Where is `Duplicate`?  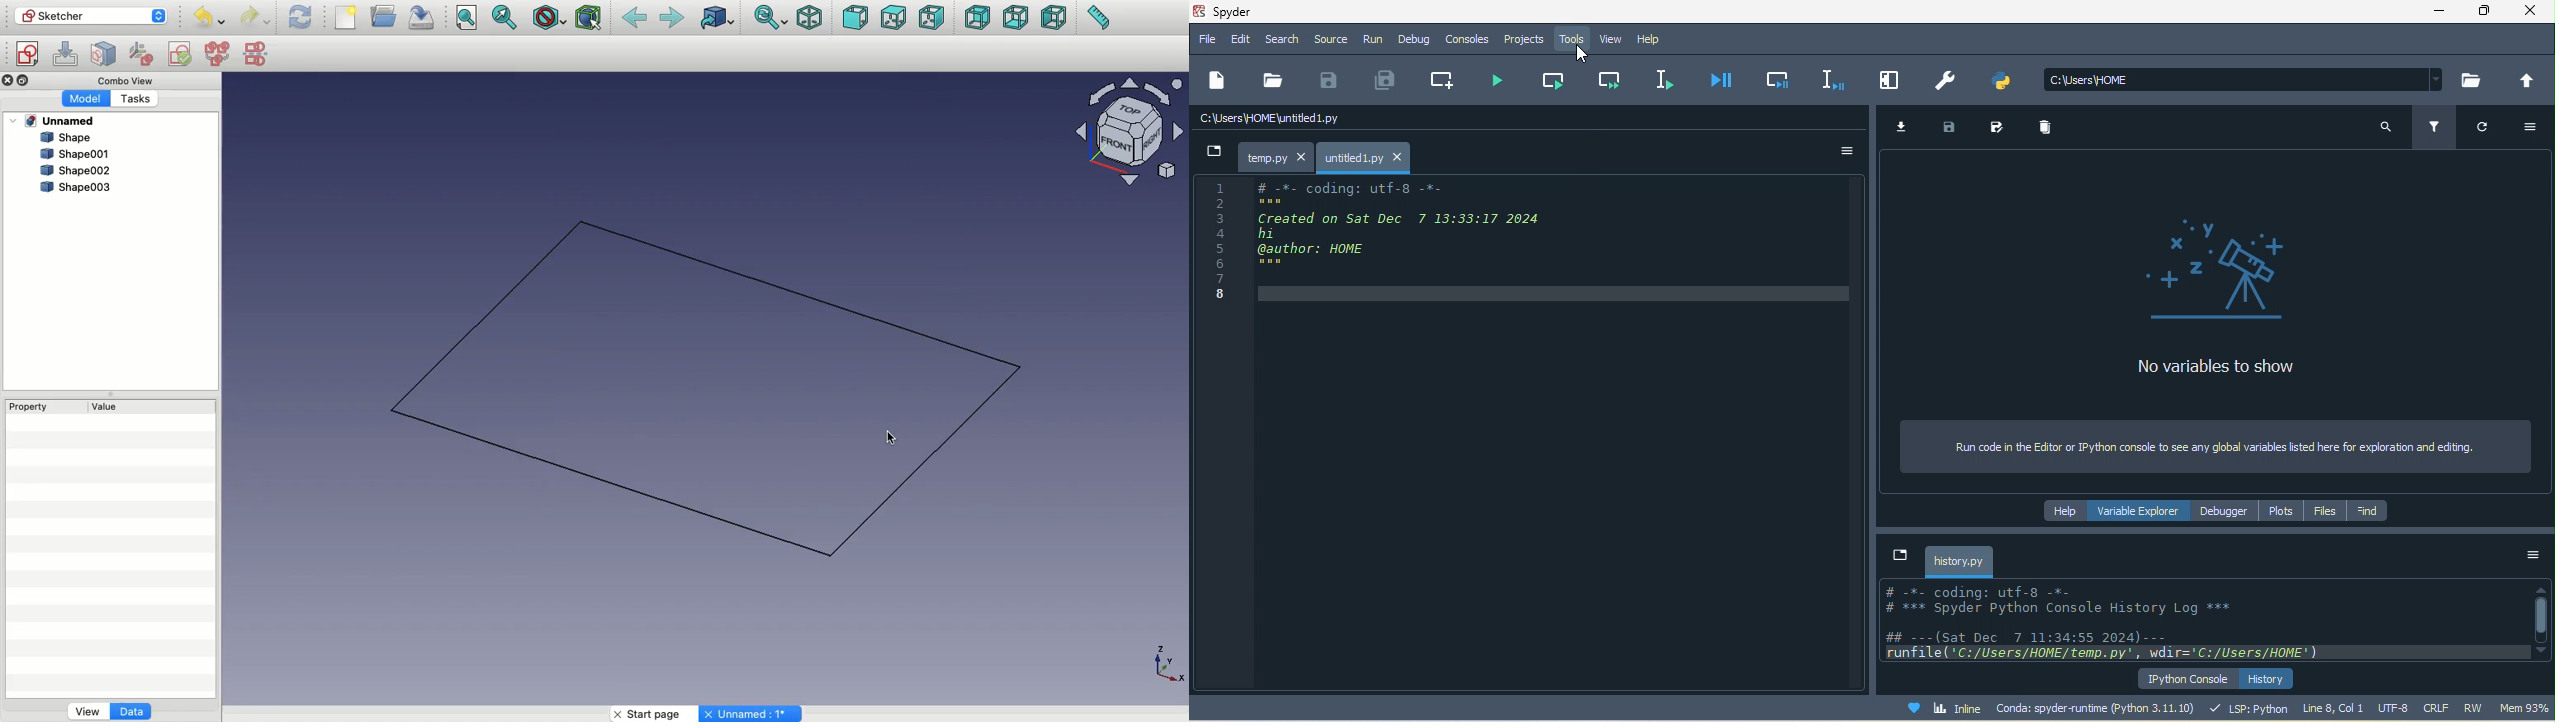 Duplicate is located at coordinates (25, 79).